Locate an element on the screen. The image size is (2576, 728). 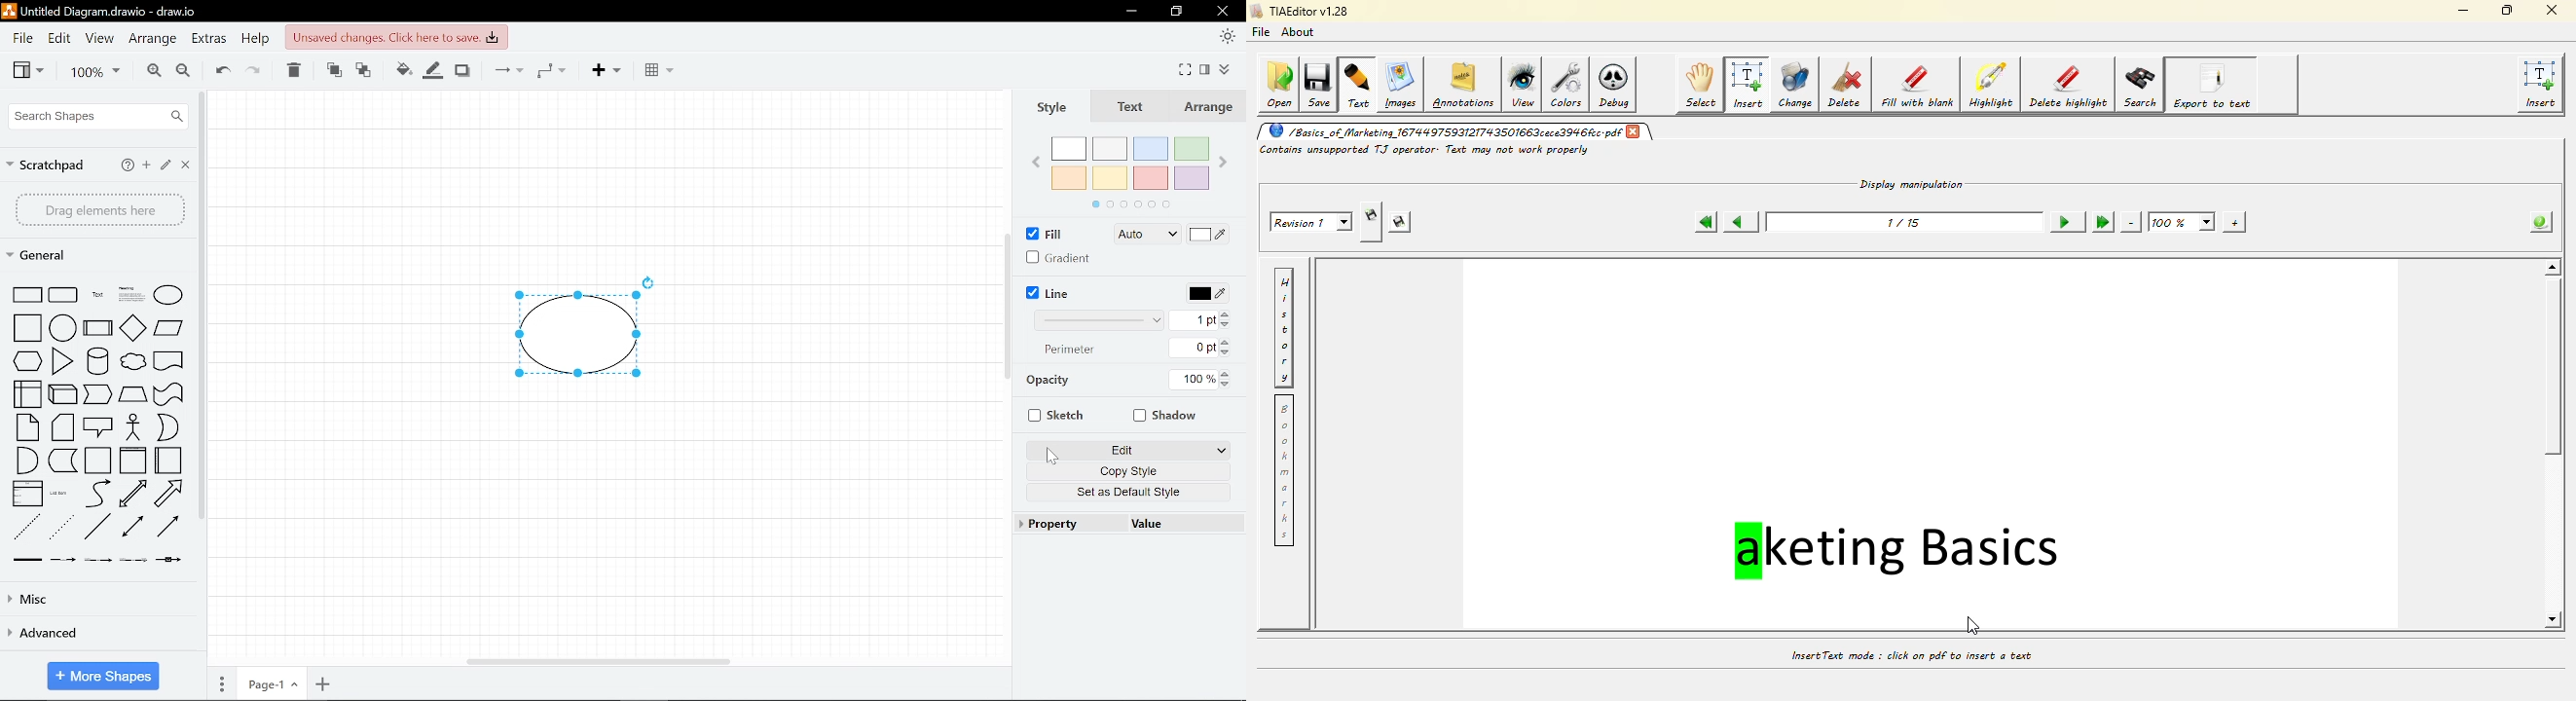
rectangle is located at coordinates (29, 294).